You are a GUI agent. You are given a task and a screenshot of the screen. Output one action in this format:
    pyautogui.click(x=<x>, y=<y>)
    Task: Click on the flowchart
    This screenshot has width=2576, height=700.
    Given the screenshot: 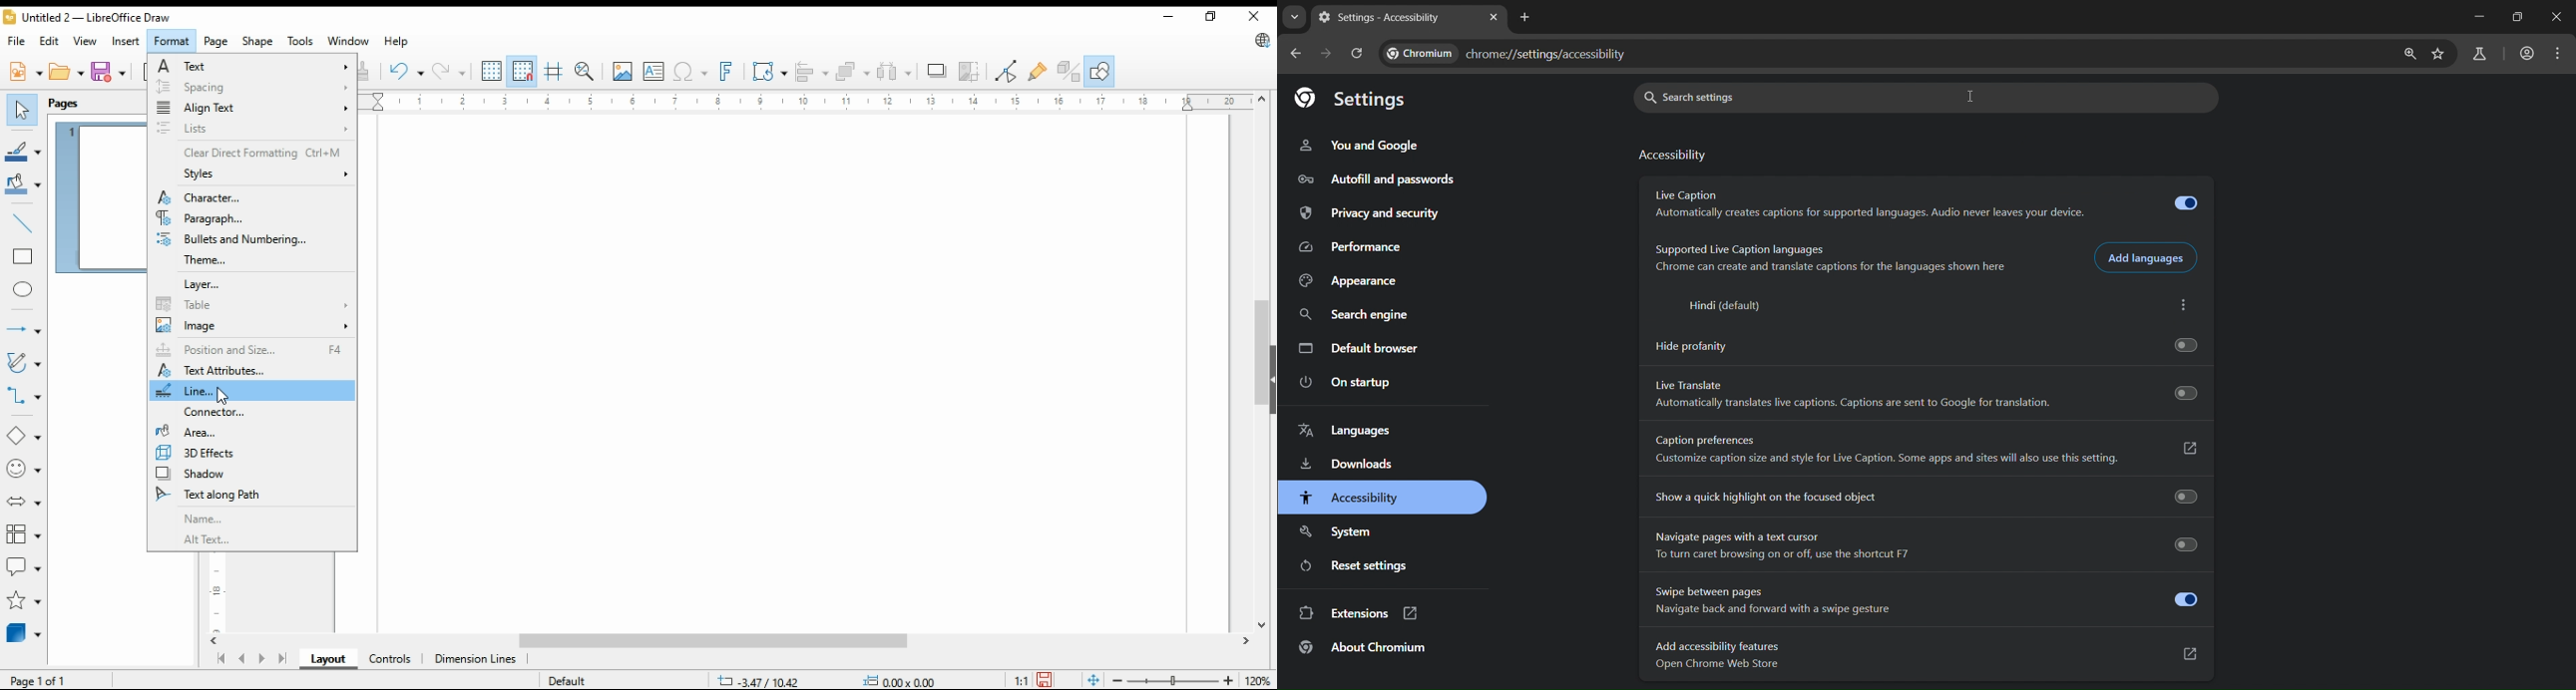 What is the action you would take?
    pyautogui.click(x=25, y=534)
    